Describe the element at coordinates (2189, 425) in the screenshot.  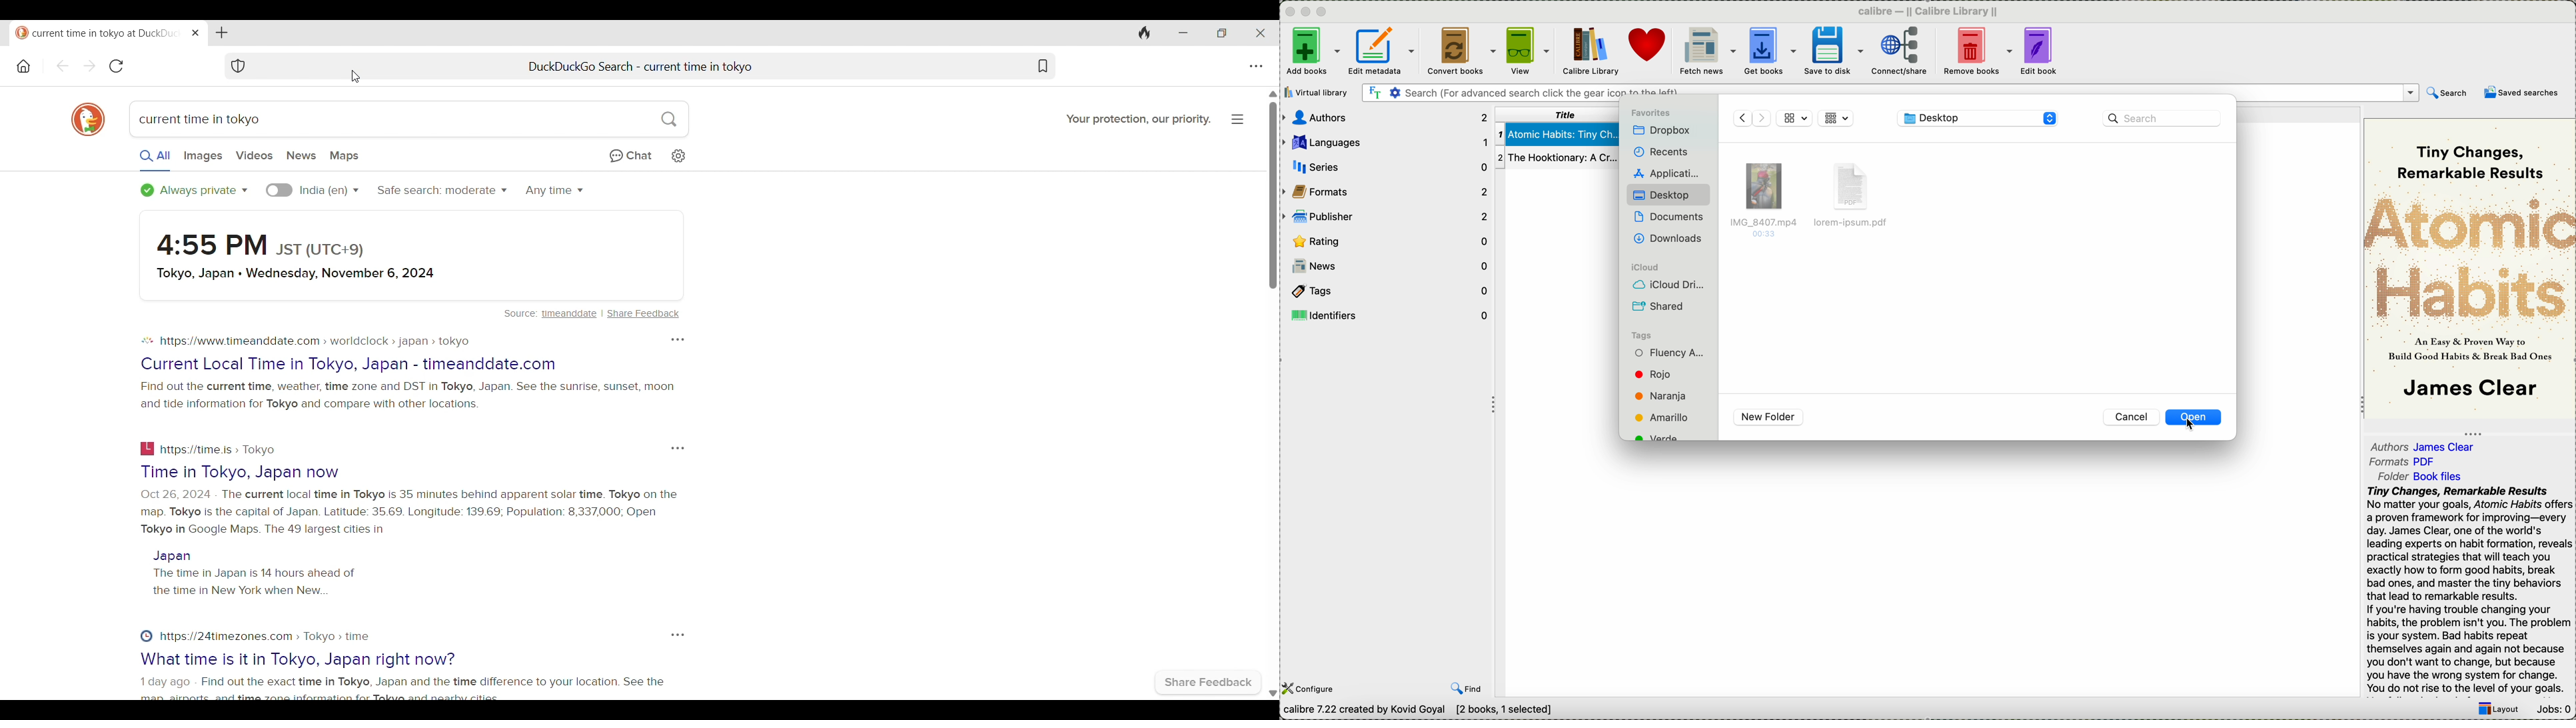
I see `cursor` at that location.